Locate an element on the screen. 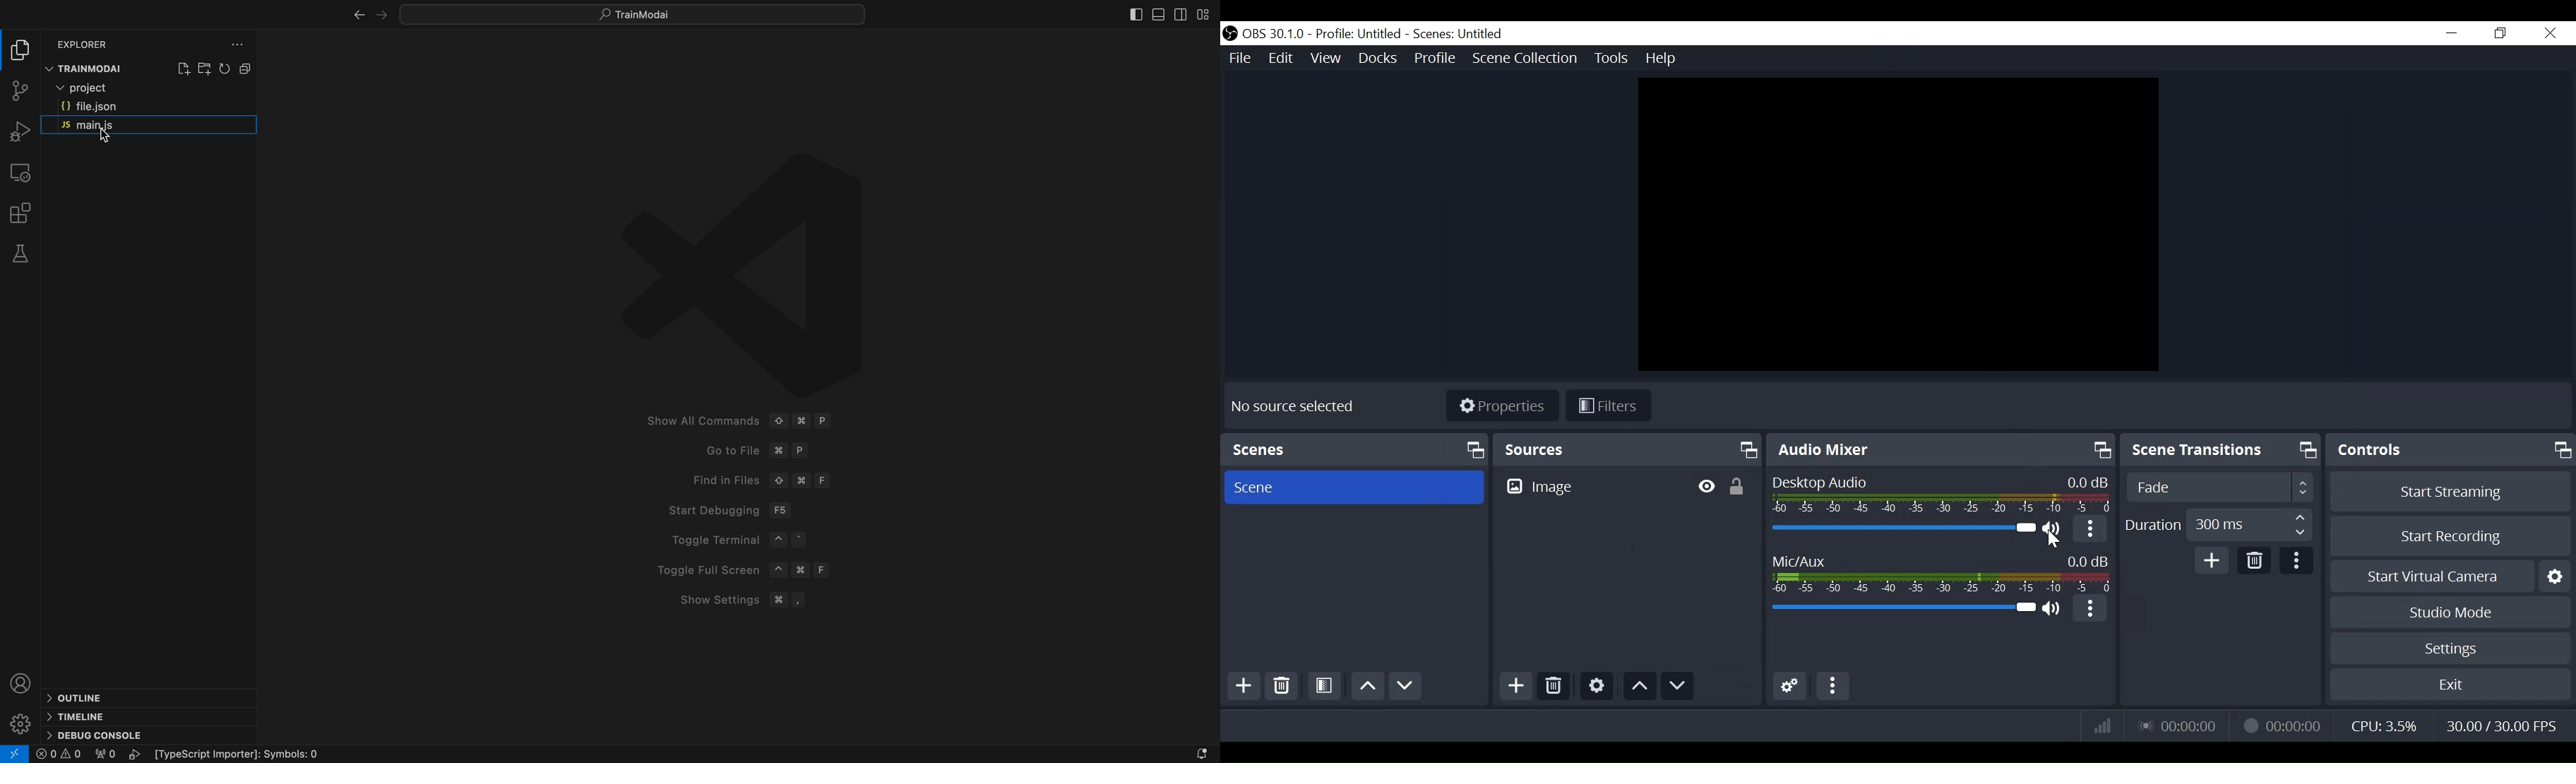  file.json is located at coordinates (147, 107).